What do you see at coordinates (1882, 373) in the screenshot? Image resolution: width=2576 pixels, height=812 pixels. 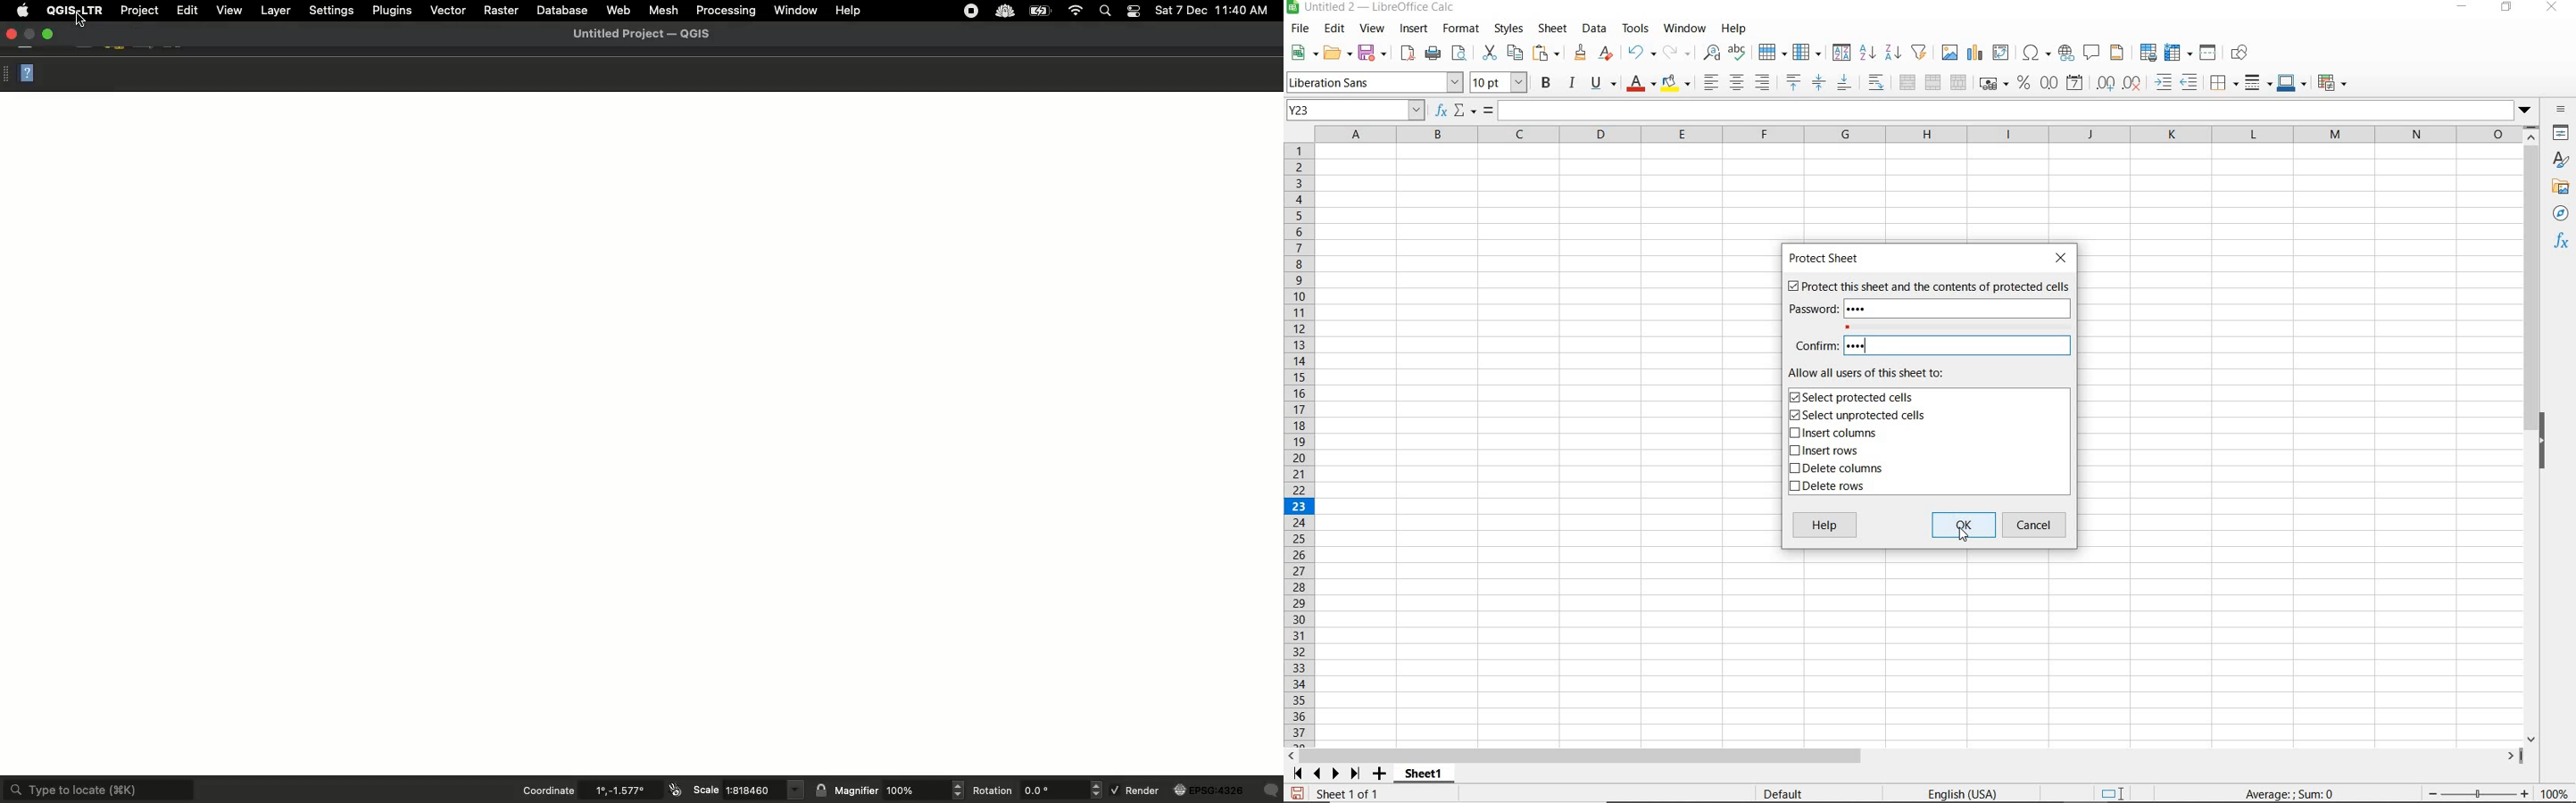 I see `ALLOW ALL USERS OF THIS SHEET TO:` at bounding box center [1882, 373].